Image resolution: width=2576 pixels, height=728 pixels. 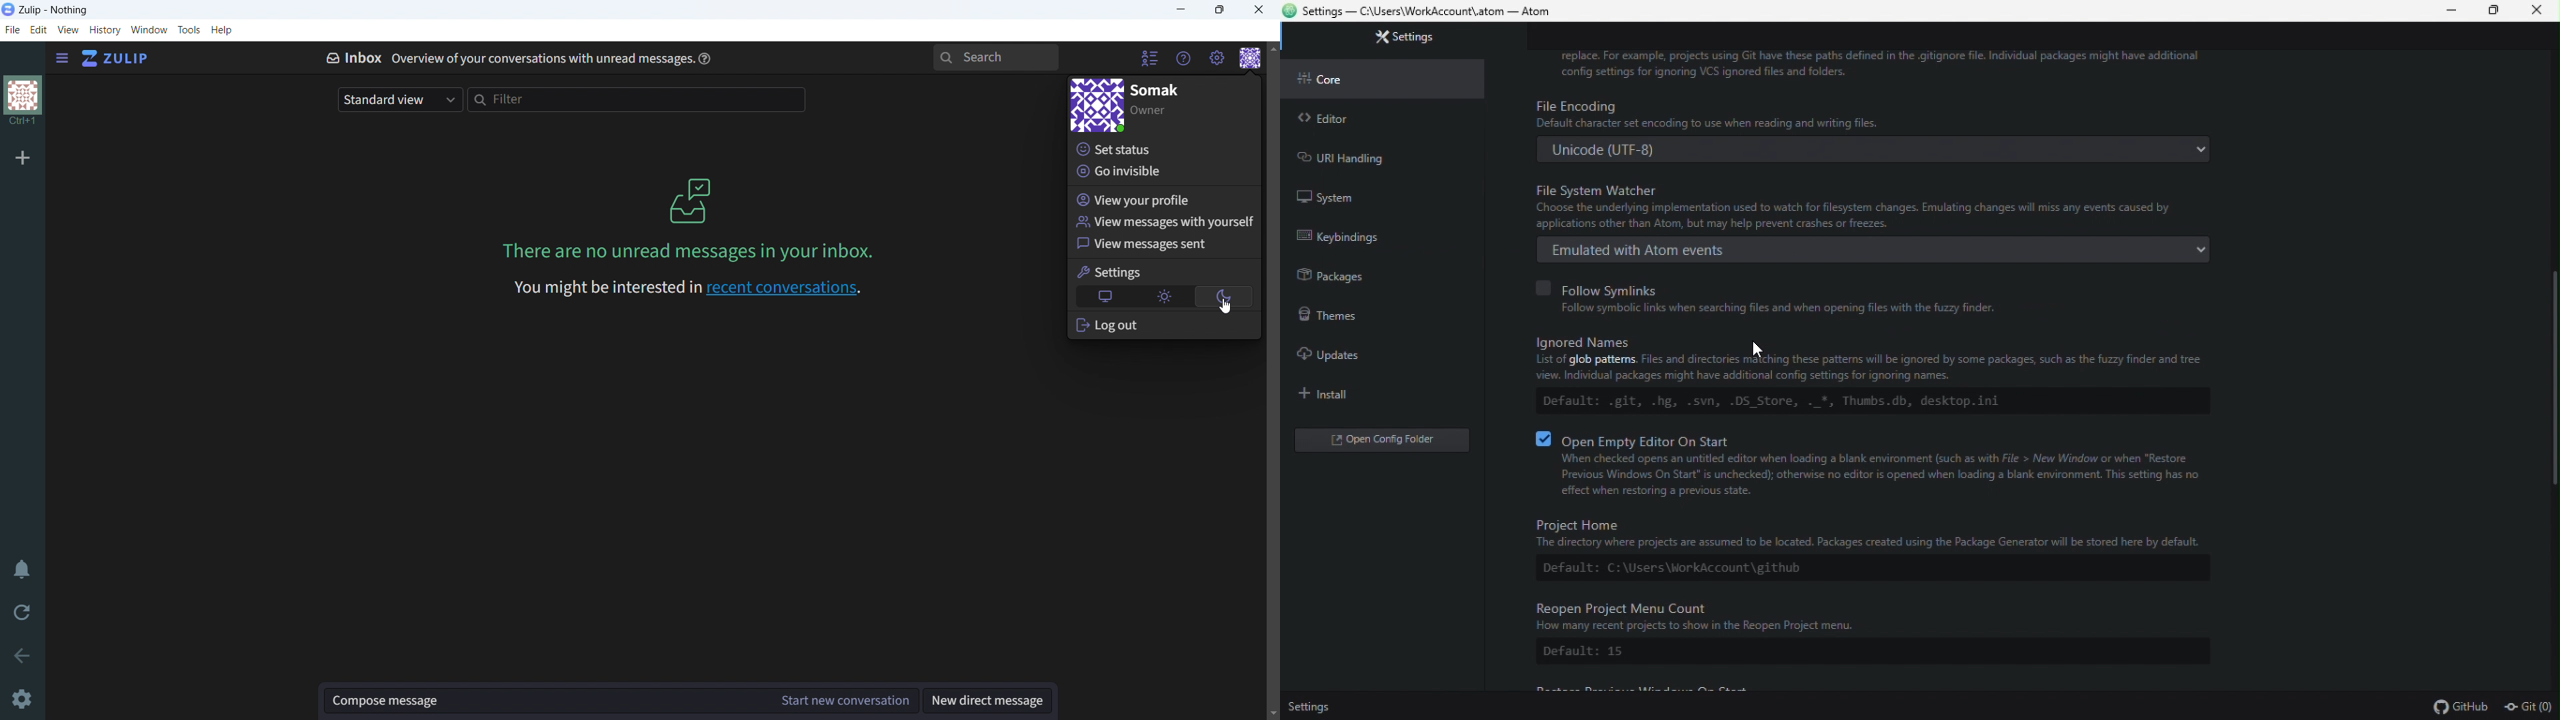 I want to click on Settings - C:/Users/WorkAccount\atom - Atom, so click(x=1434, y=13).